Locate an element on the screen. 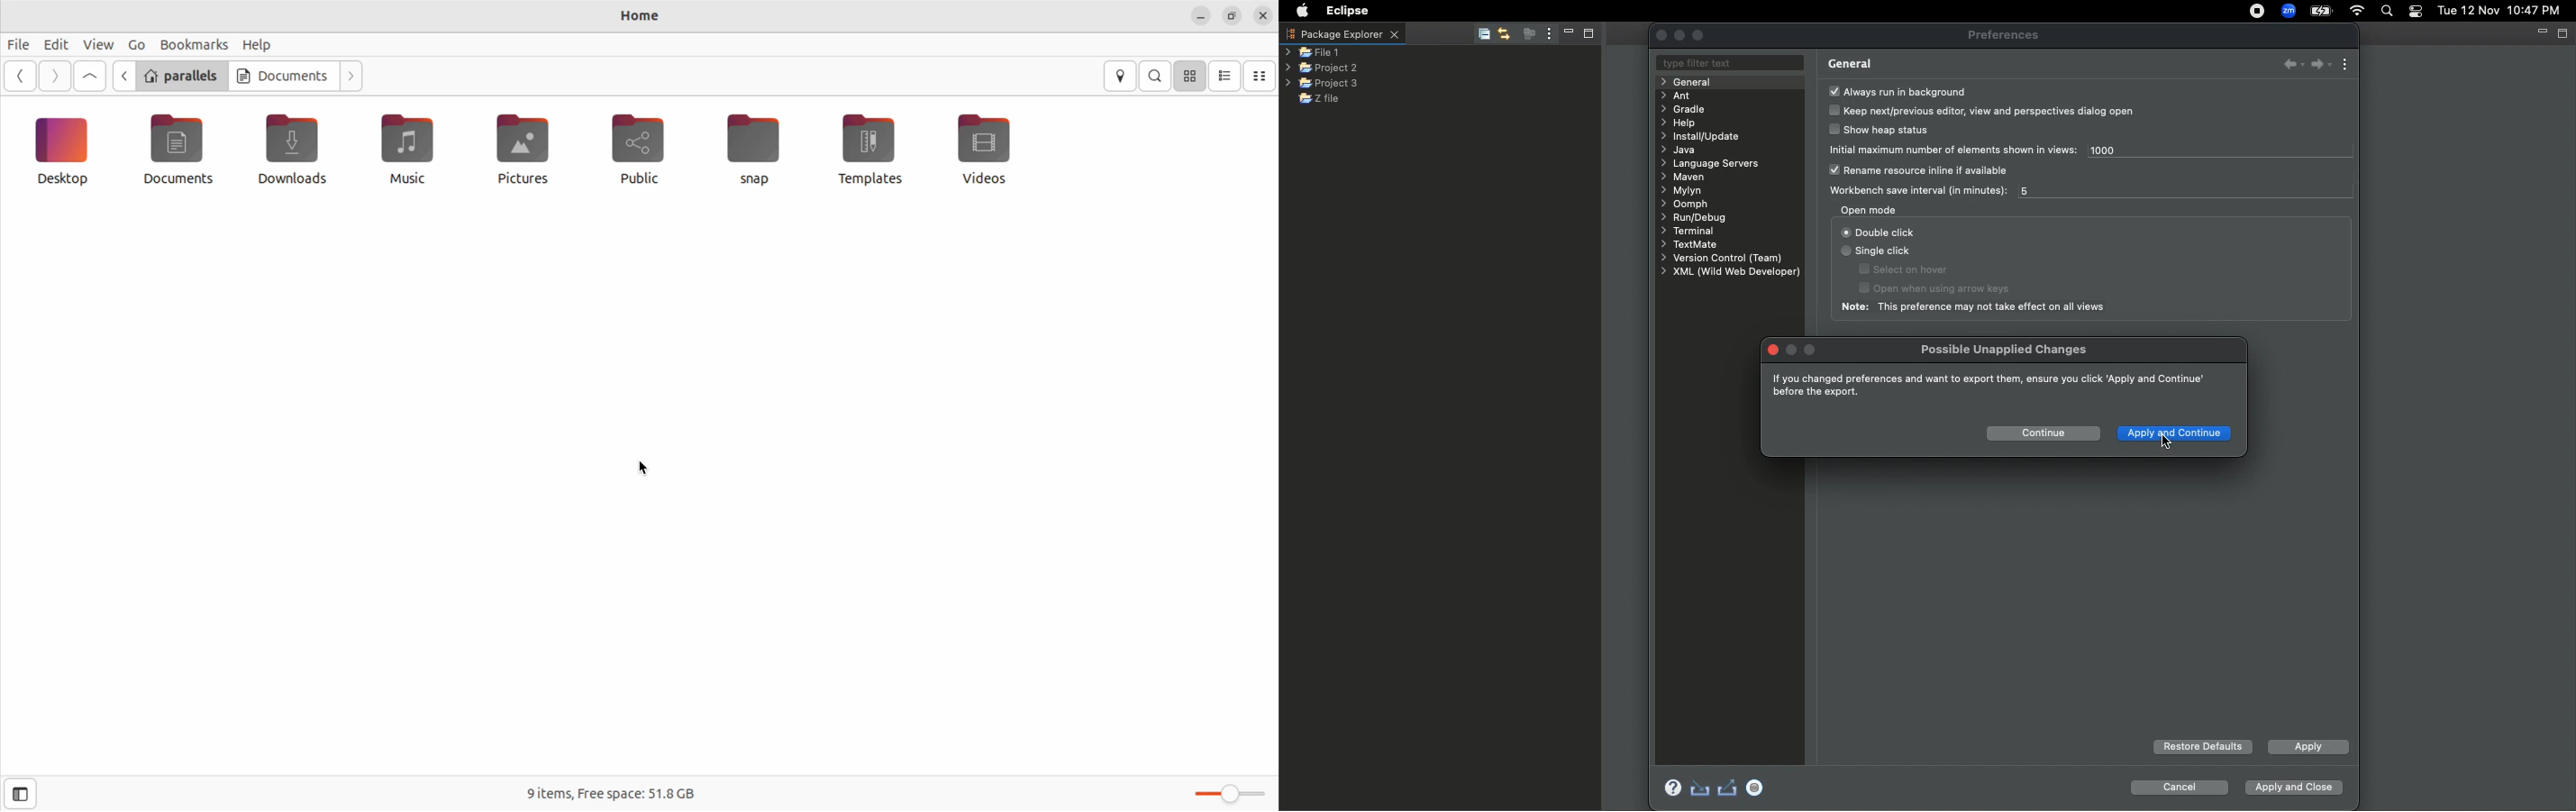  forward is located at coordinates (353, 76).